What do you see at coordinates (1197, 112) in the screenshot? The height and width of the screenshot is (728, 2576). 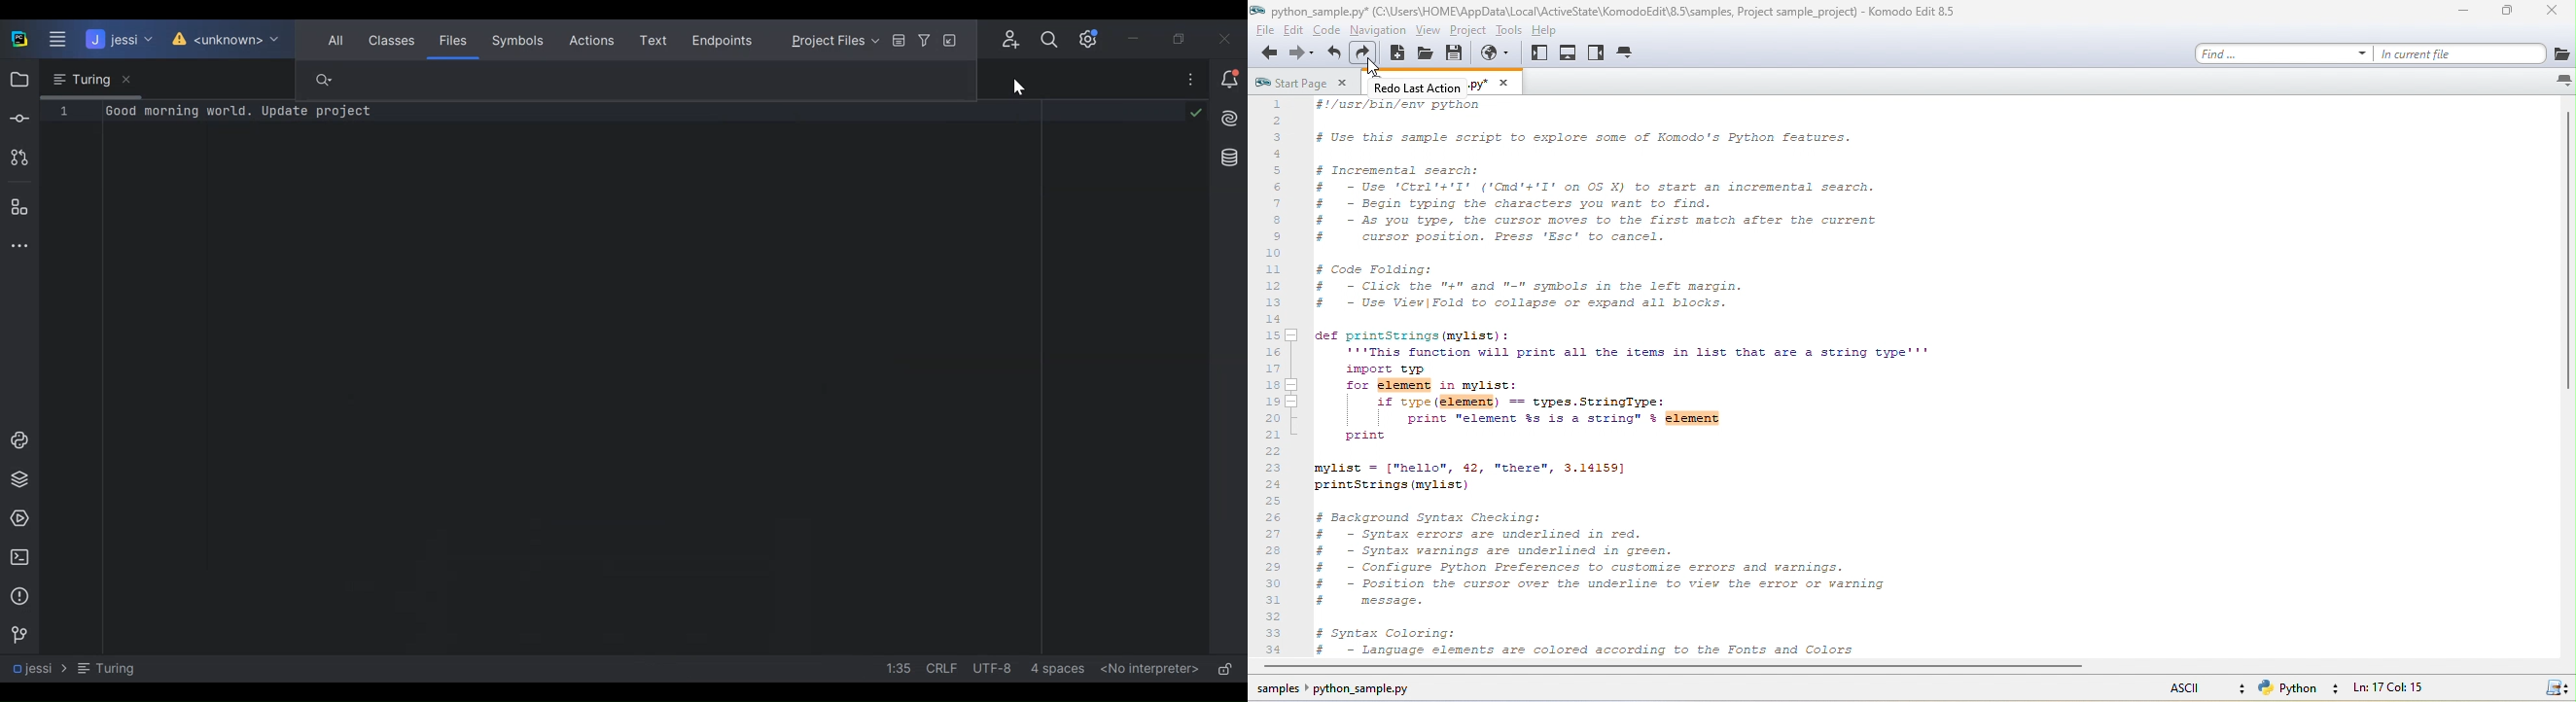 I see `tick` at bounding box center [1197, 112].